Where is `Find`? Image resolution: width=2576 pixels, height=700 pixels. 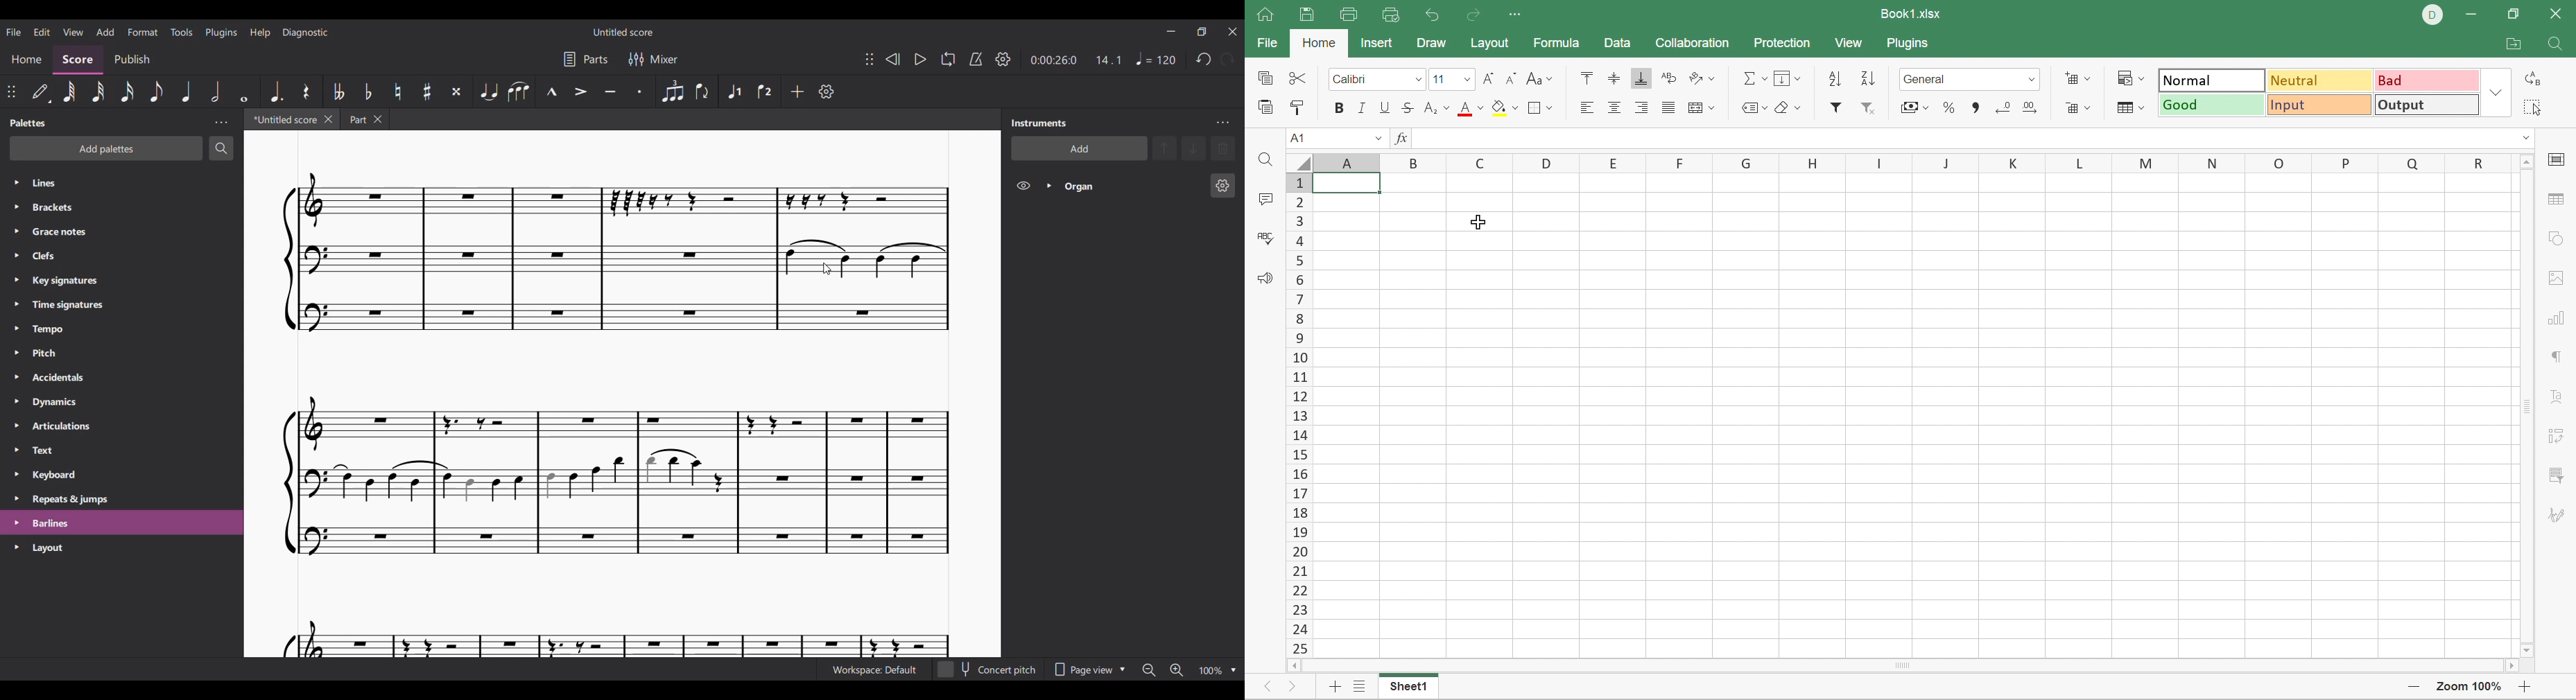 Find is located at coordinates (2557, 43).